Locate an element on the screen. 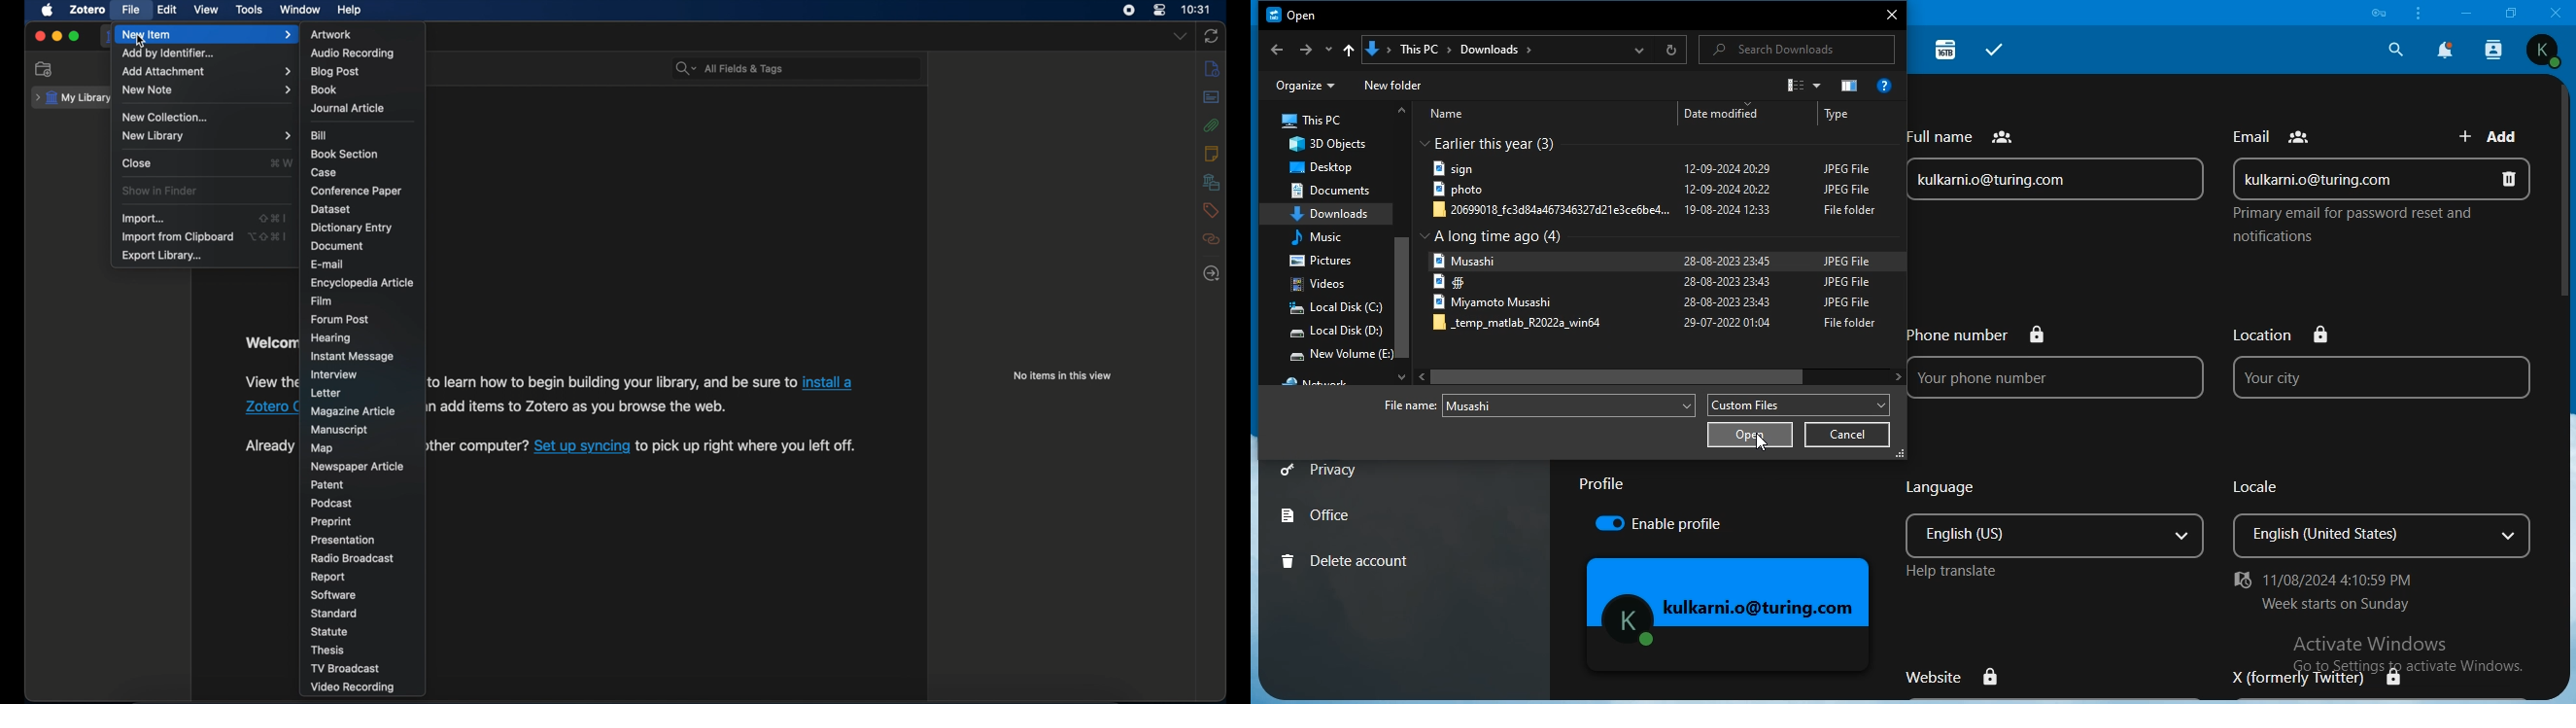 The height and width of the screenshot is (728, 2576). new collection is located at coordinates (44, 69).